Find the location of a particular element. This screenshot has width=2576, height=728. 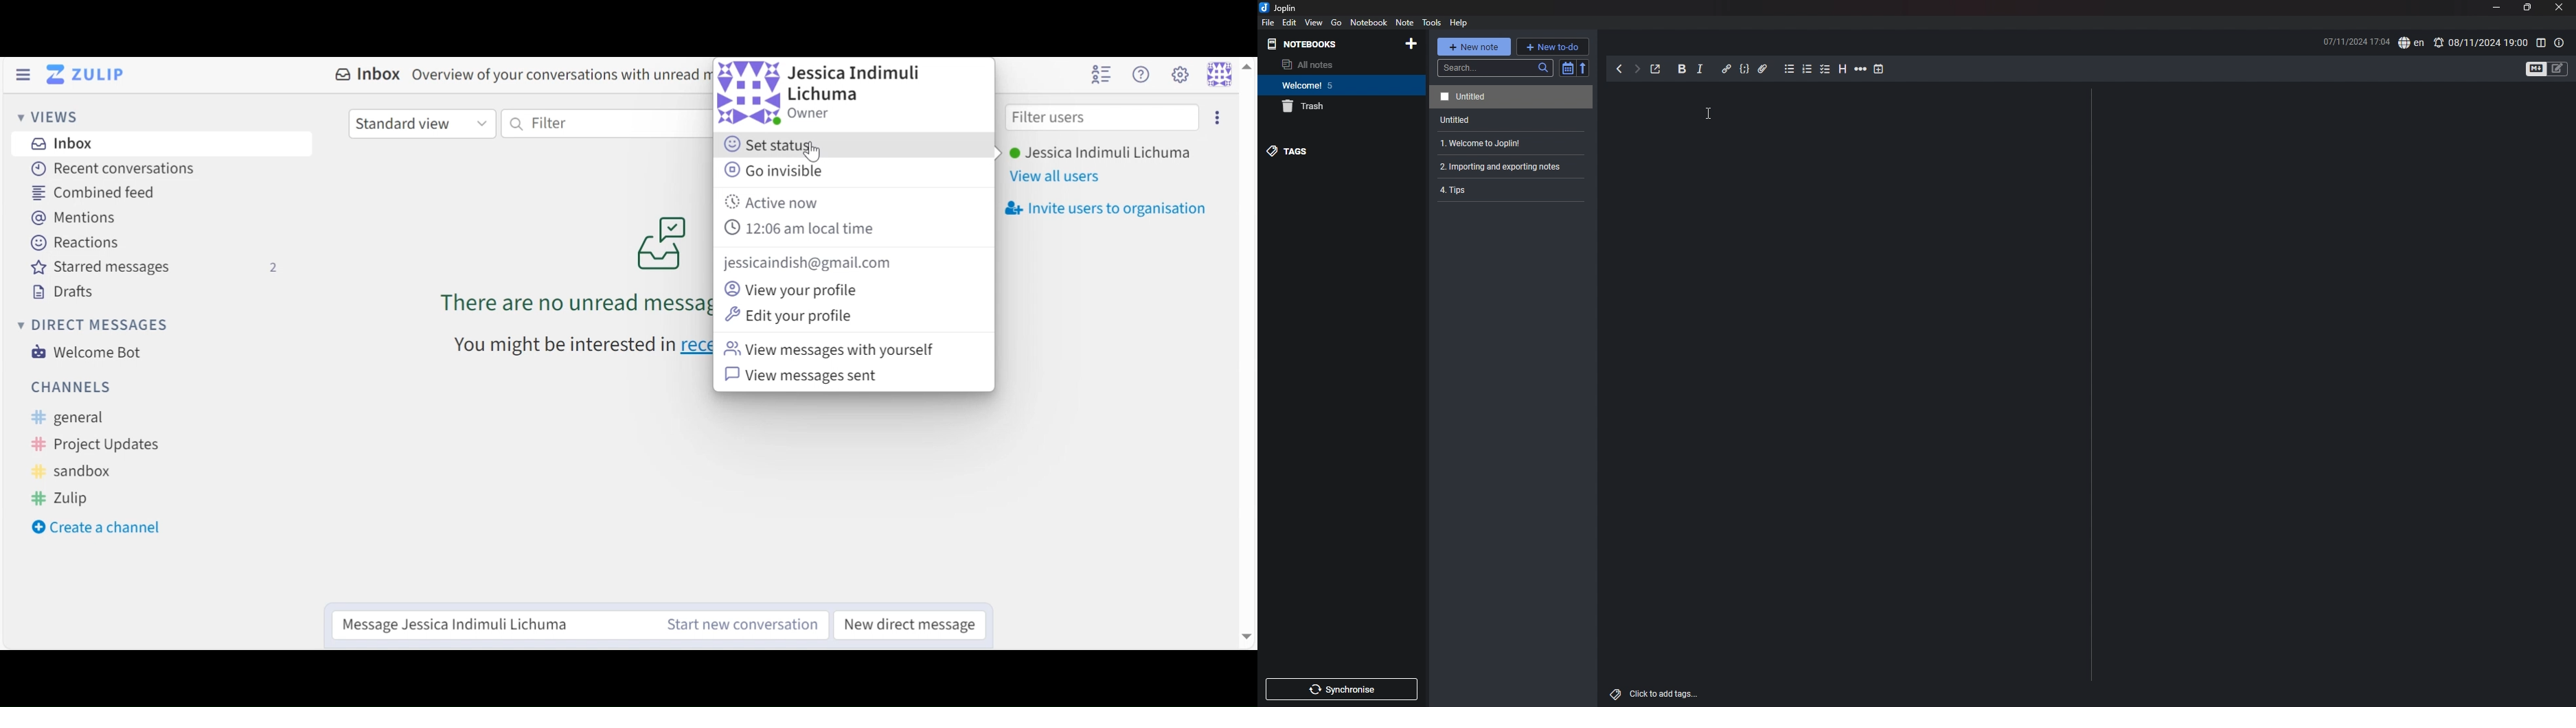

all notes is located at coordinates (1330, 64).